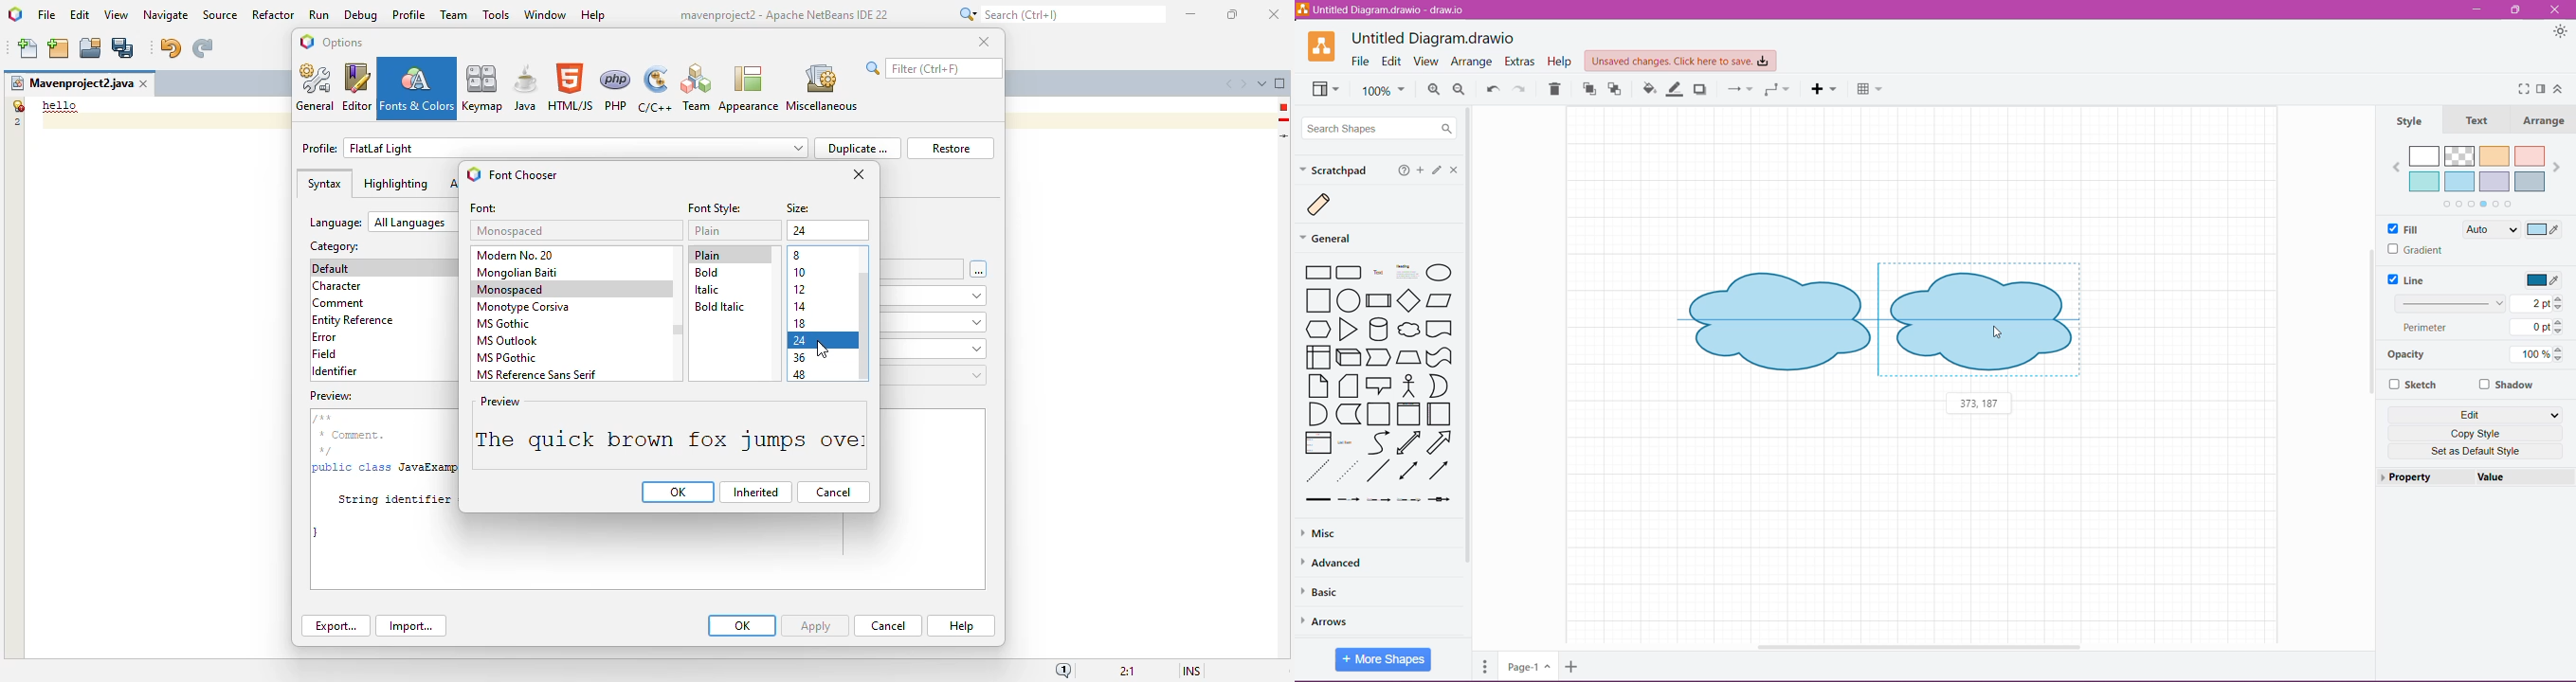 This screenshot has width=2576, height=700. I want to click on file, so click(46, 16).